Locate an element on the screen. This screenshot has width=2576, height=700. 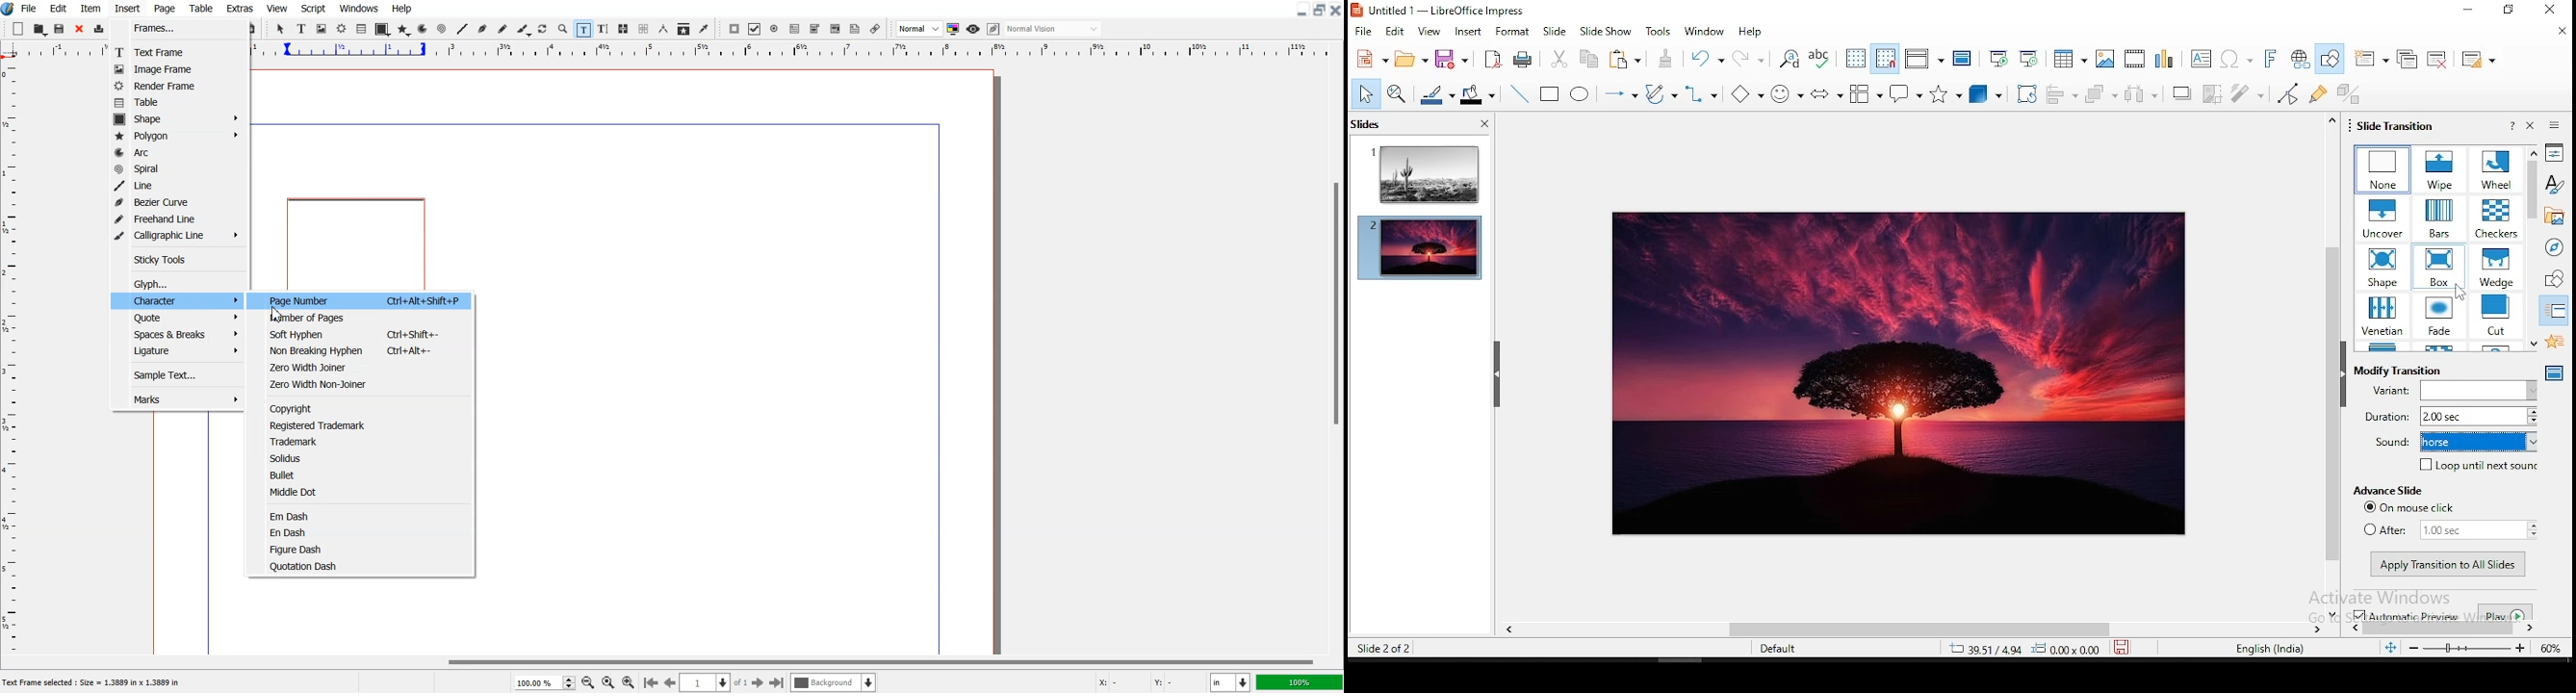
Number of Pages is located at coordinates (365, 317).